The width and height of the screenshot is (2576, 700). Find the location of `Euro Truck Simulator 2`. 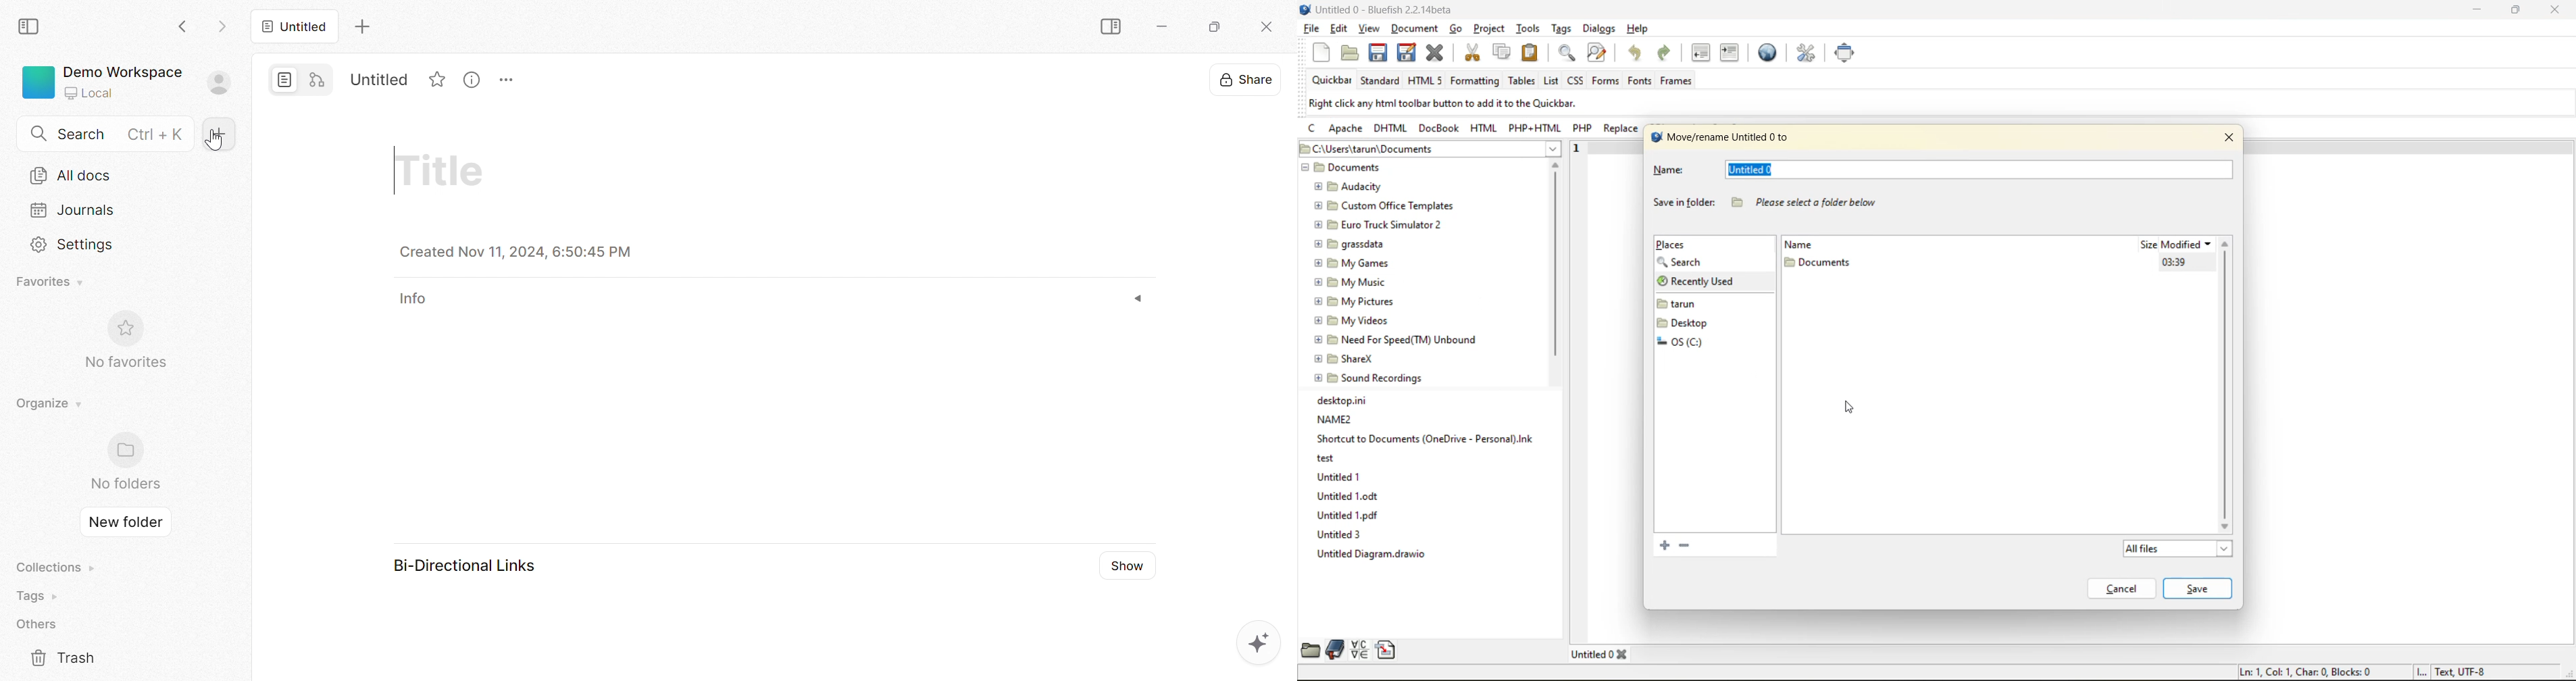

Euro Truck Simulator 2 is located at coordinates (1381, 226).